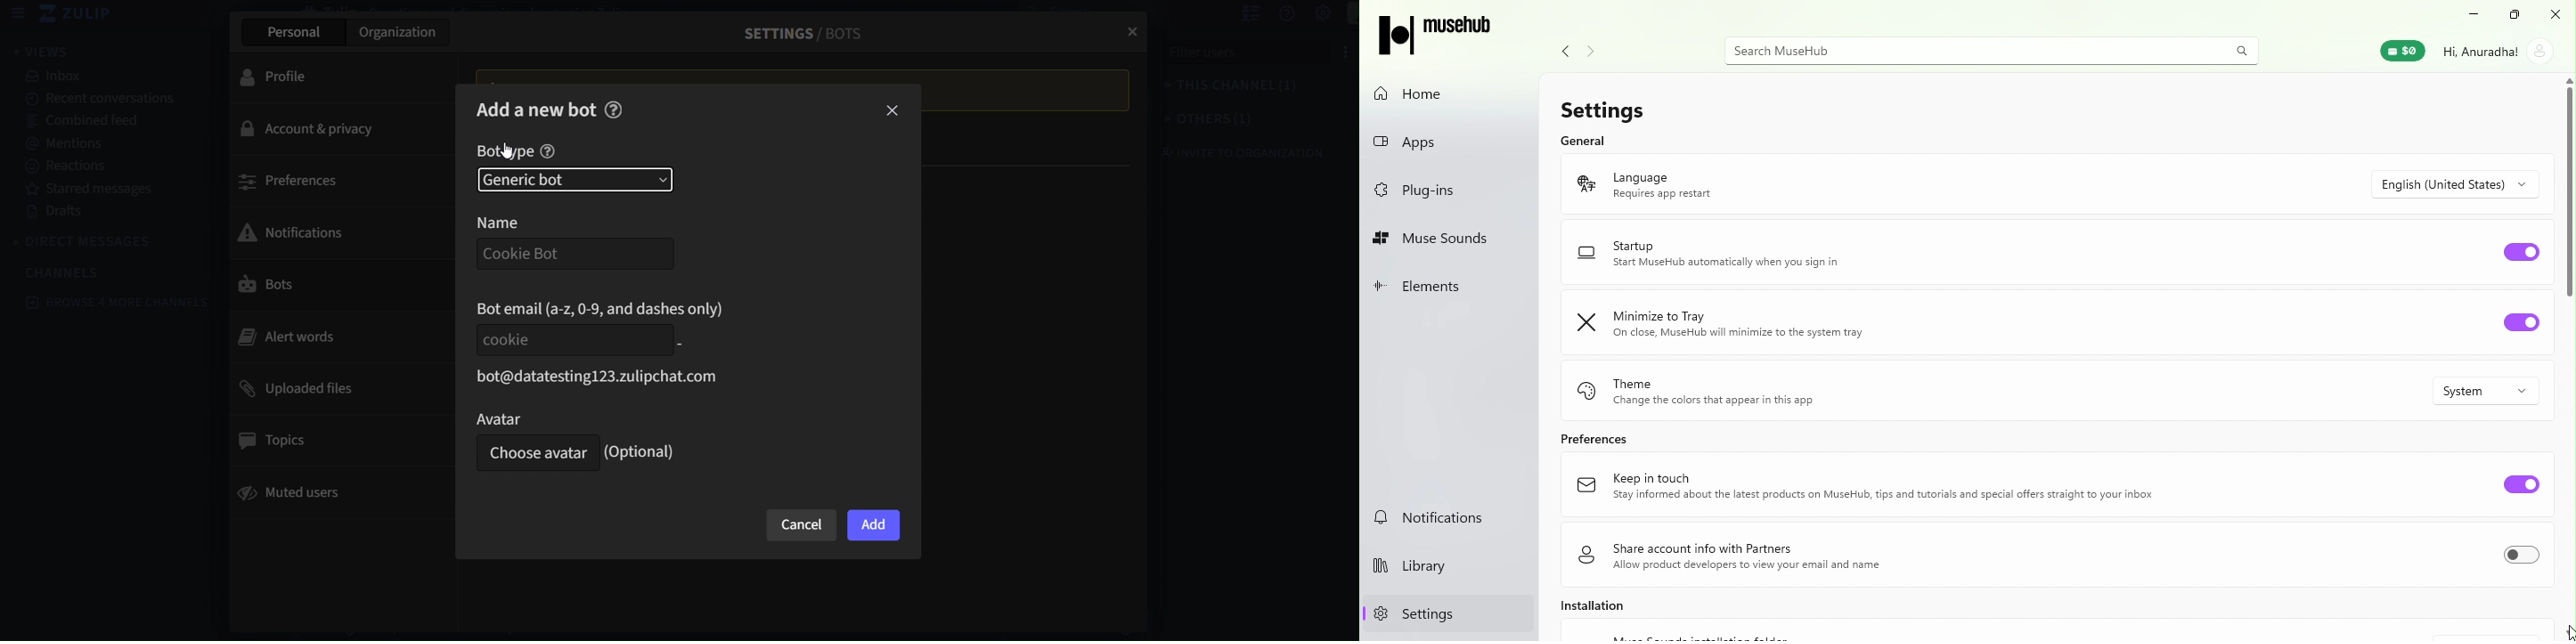  I want to click on preferences, so click(330, 180).